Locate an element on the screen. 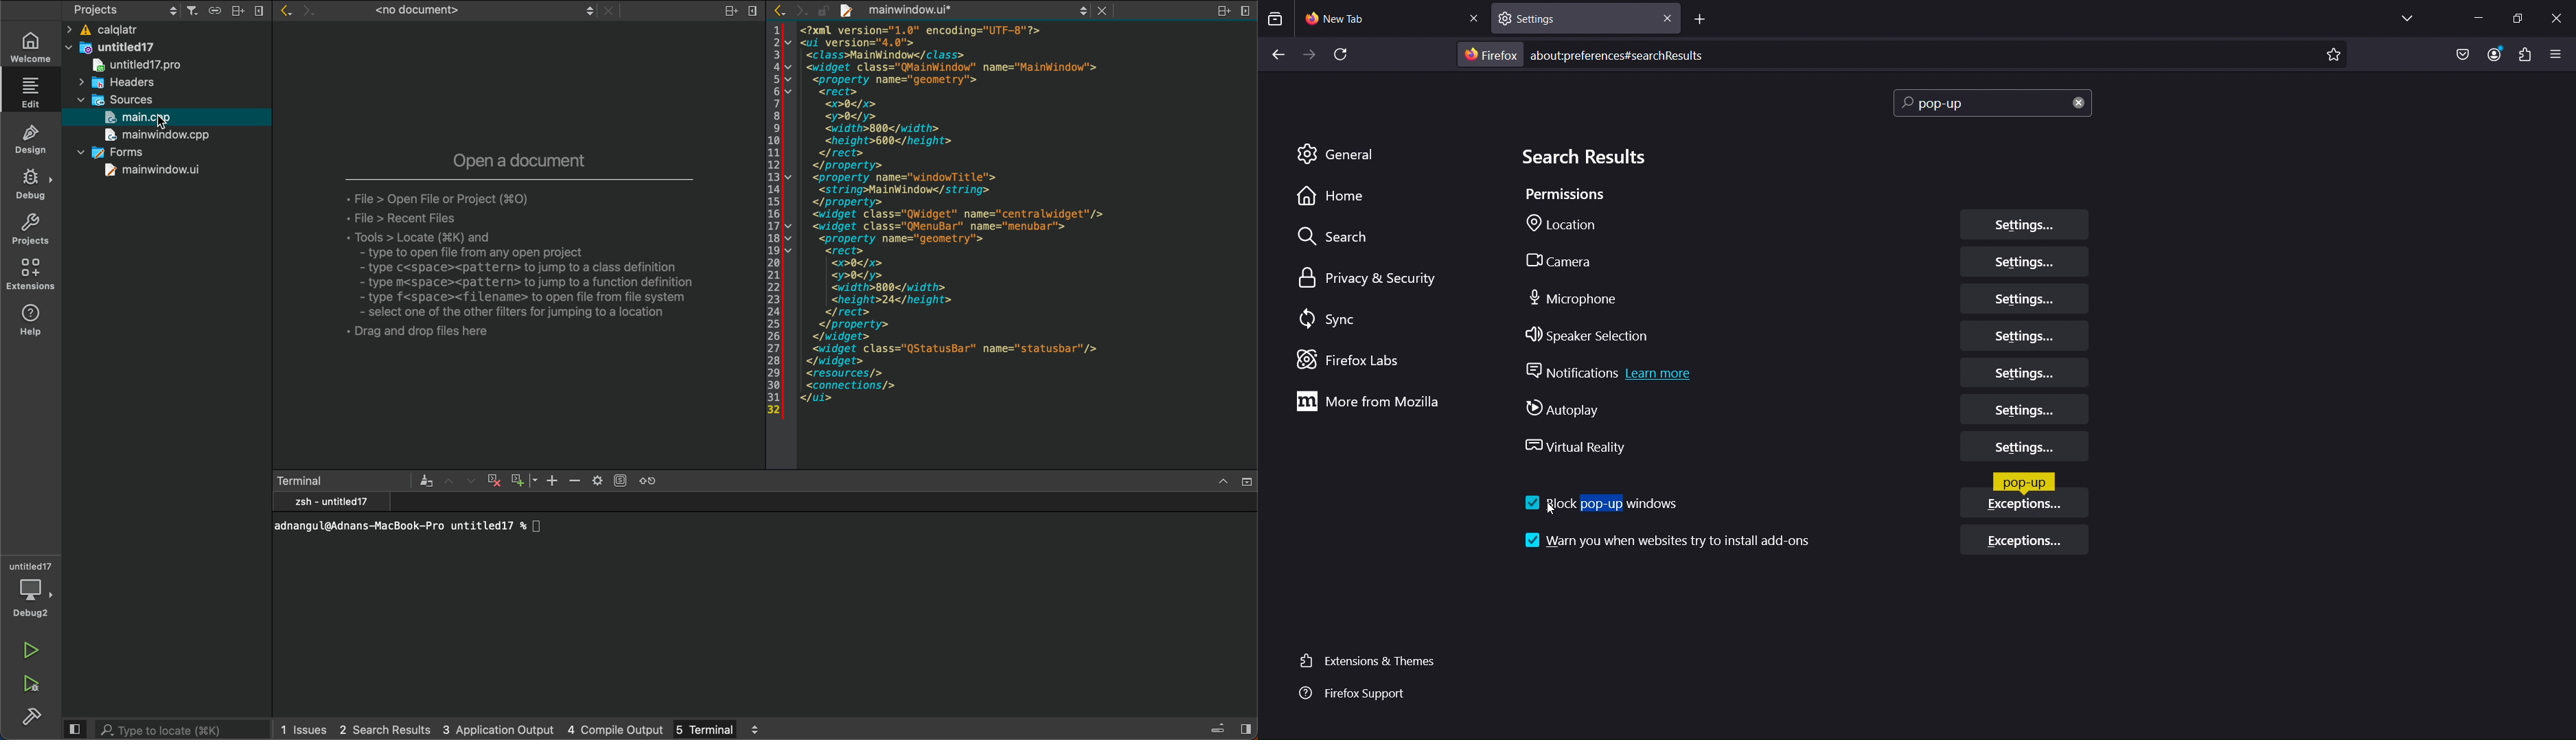  Speaker Selection is located at coordinates (1591, 338).